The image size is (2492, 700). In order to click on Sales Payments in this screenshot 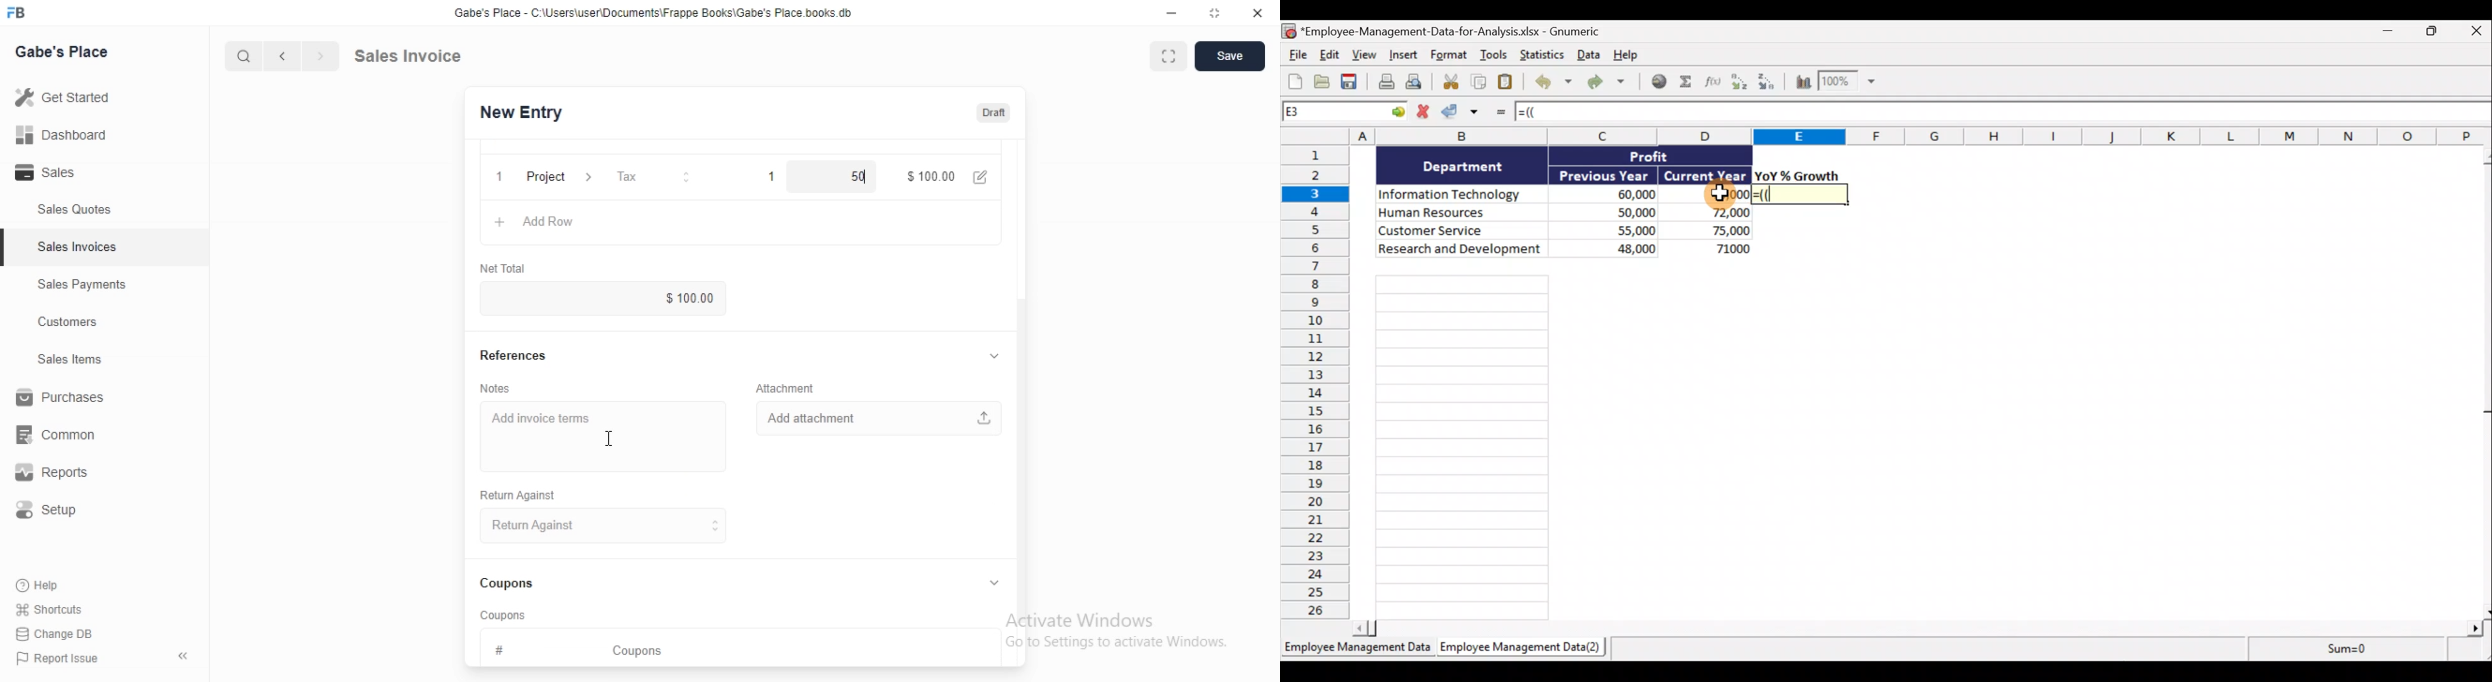, I will do `click(77, 285)`.